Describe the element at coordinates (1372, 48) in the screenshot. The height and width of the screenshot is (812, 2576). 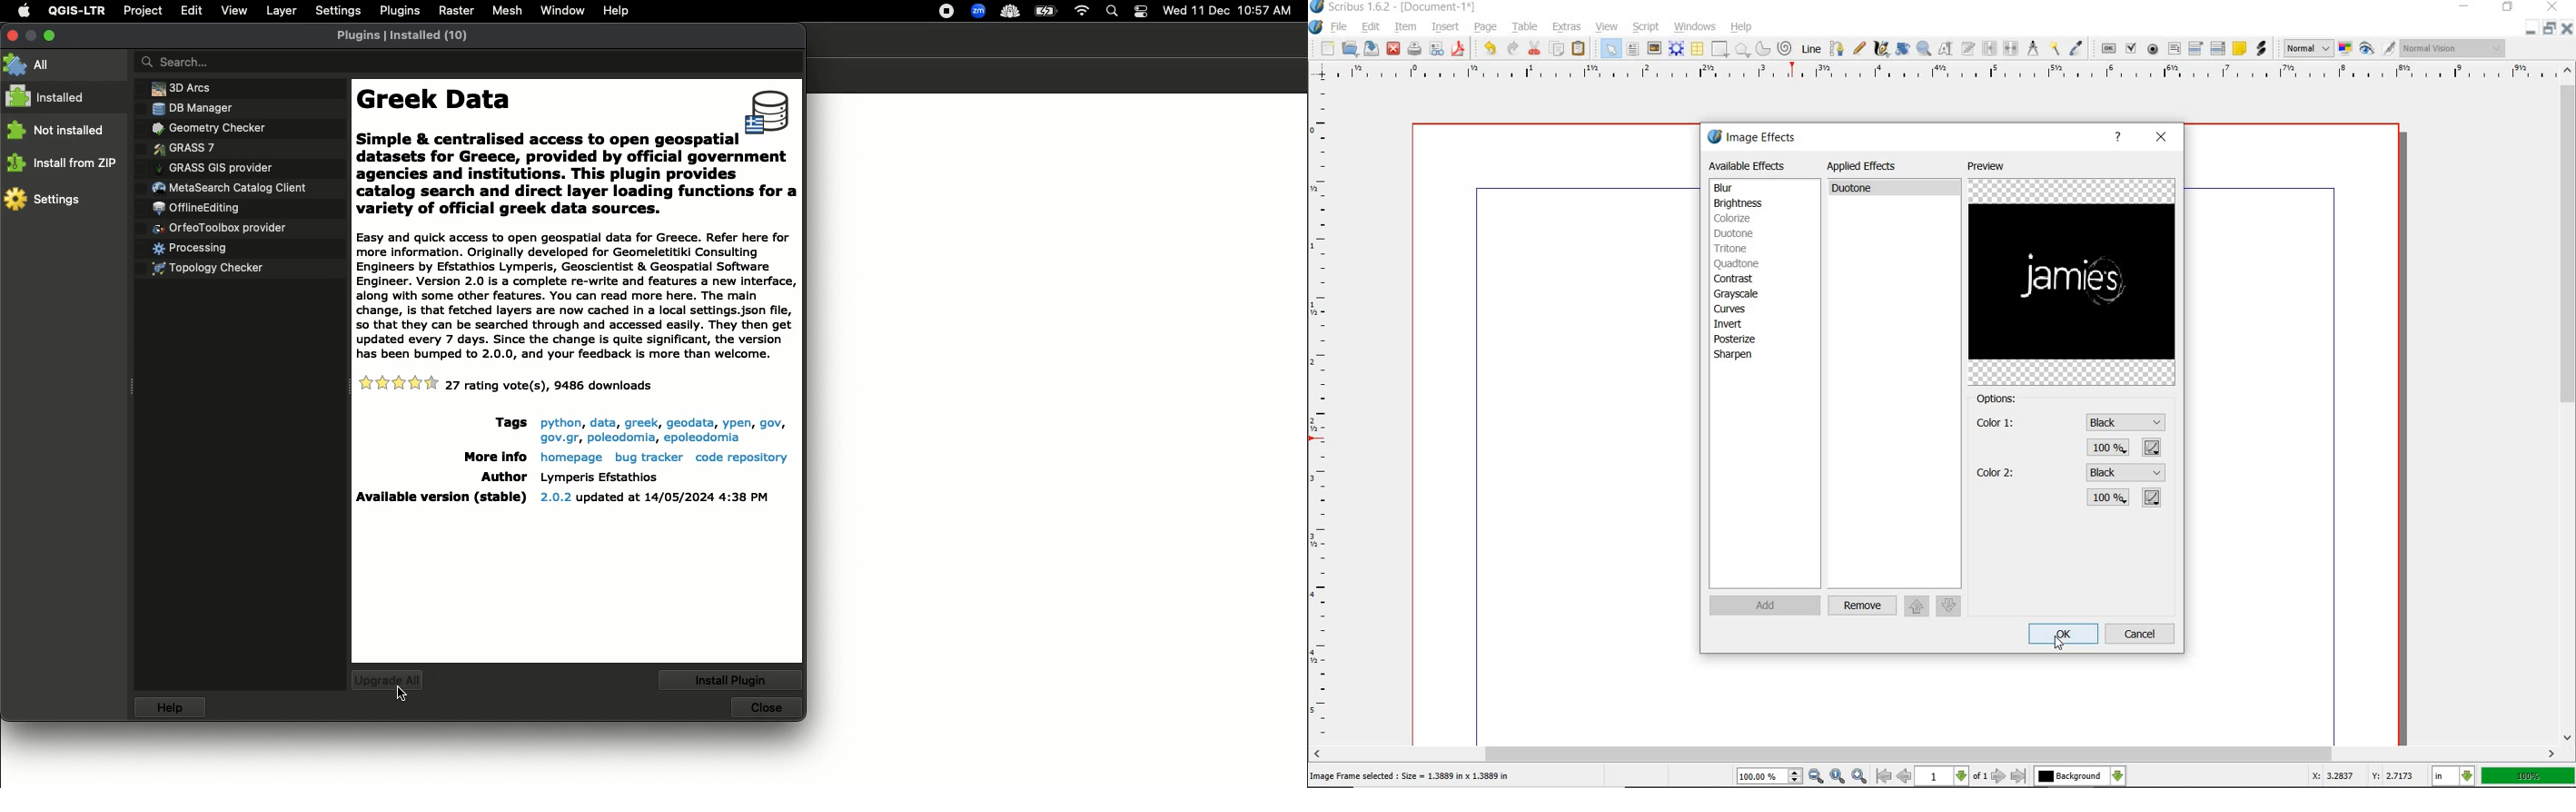
I see `save` at that location.